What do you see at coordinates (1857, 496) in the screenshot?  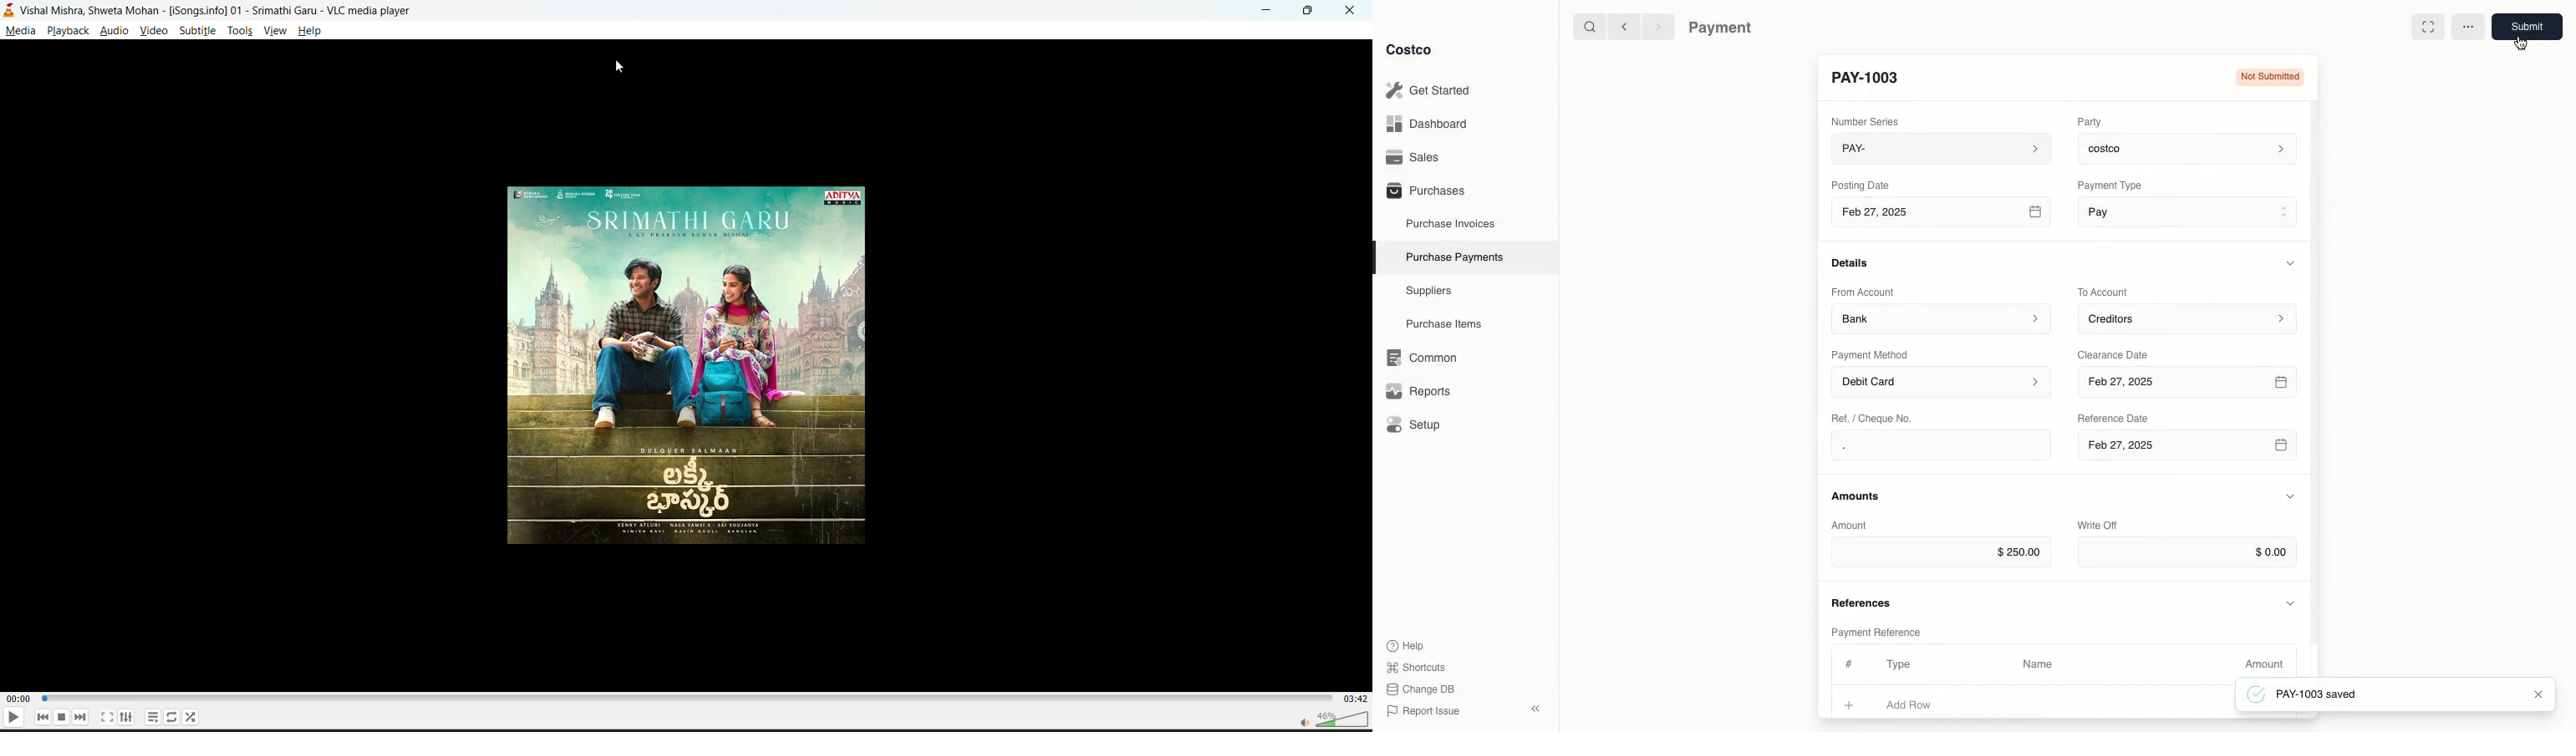 I see `Amounts` at bounding box center [1857, 496].